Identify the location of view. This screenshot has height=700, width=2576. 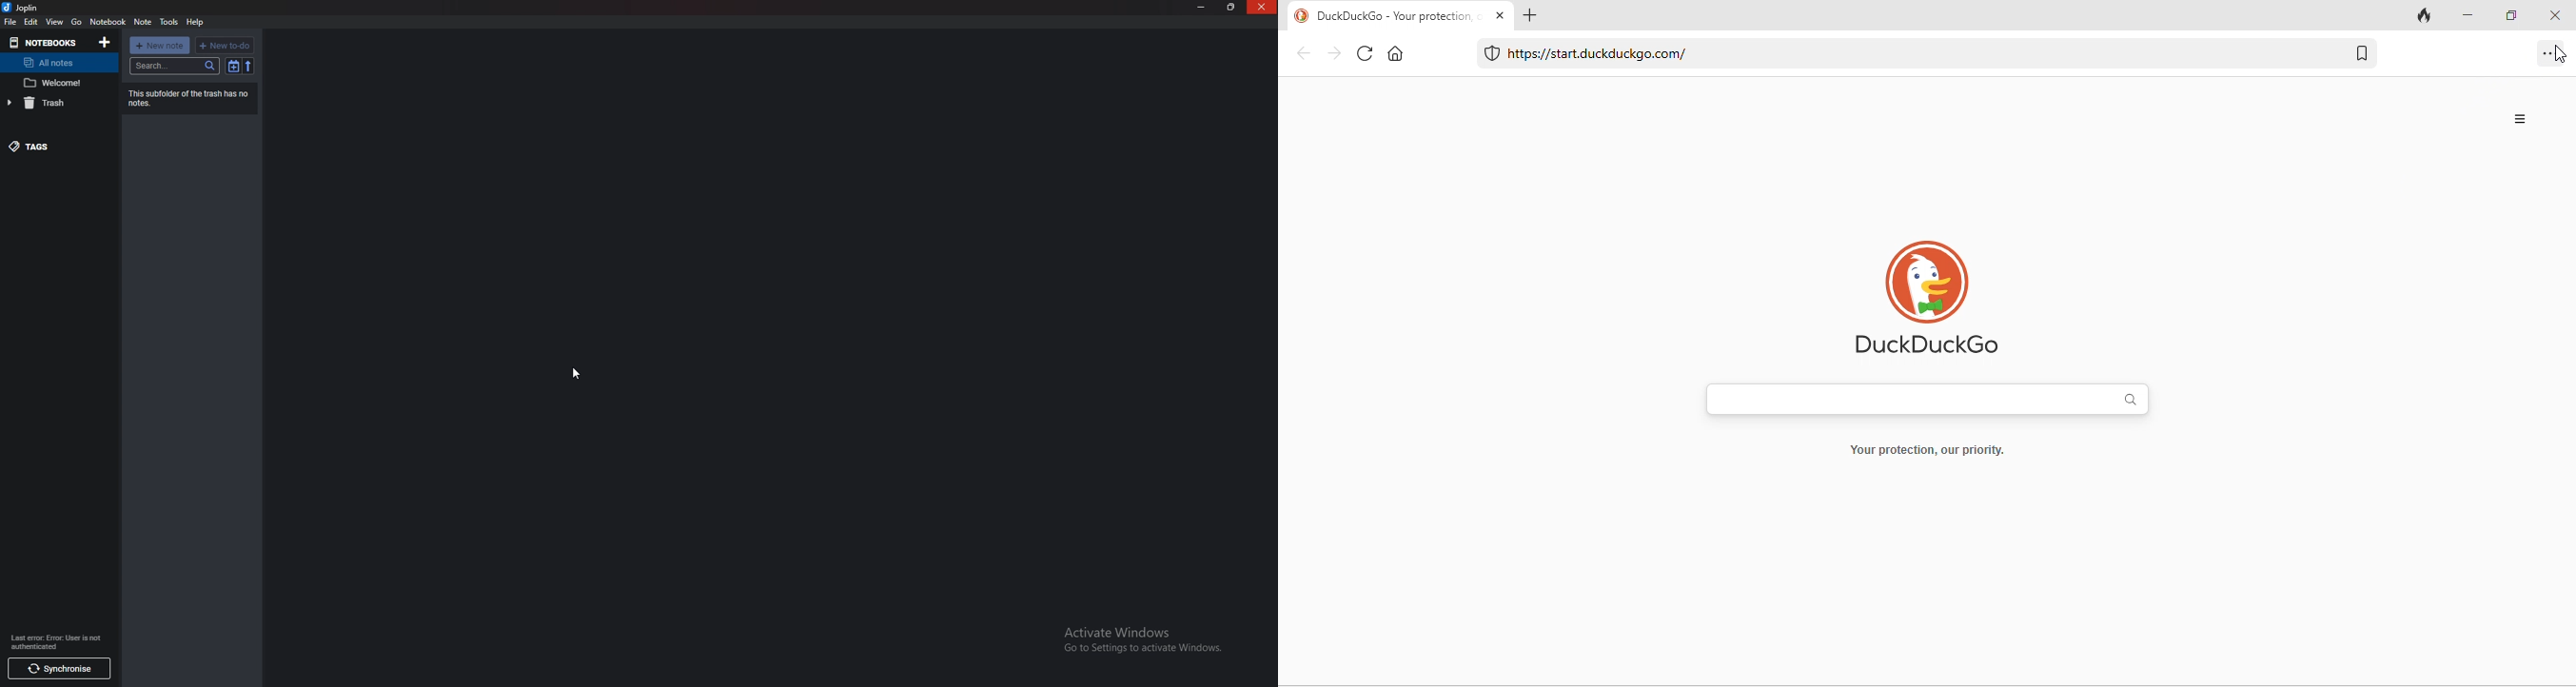
(55, 22).